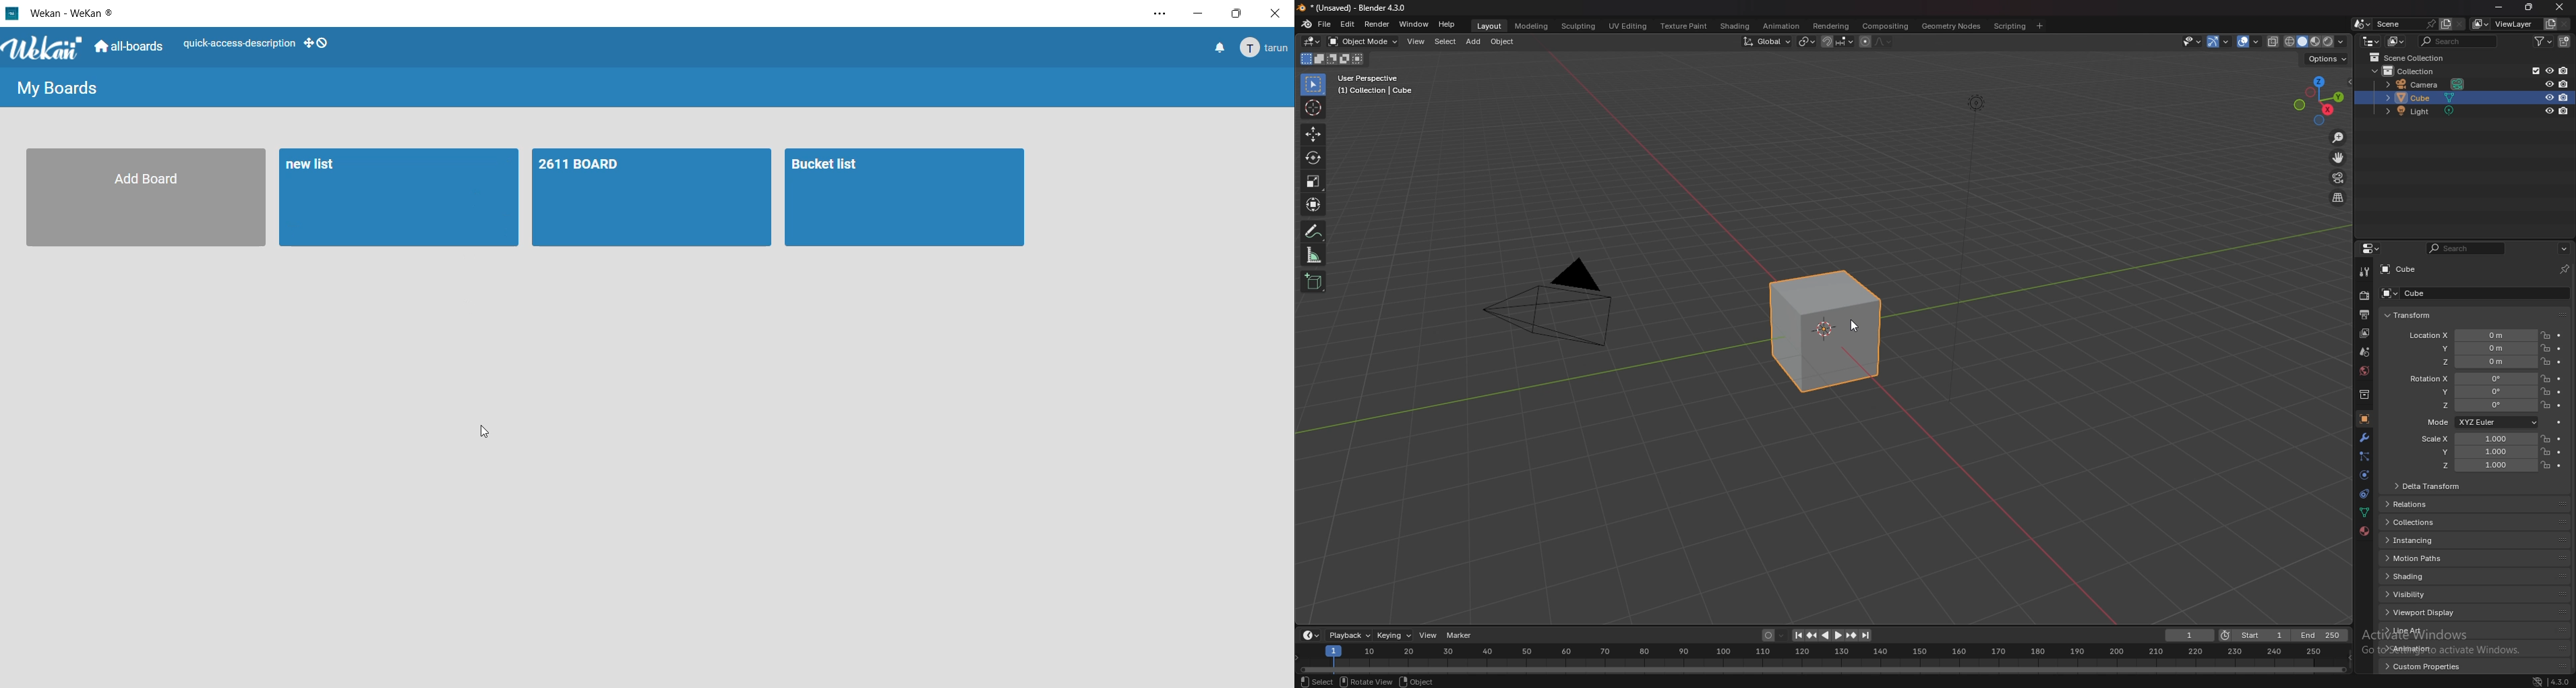  Describe the element at coordinates (2327, 59) in the screenshot. I see `options` at that location.